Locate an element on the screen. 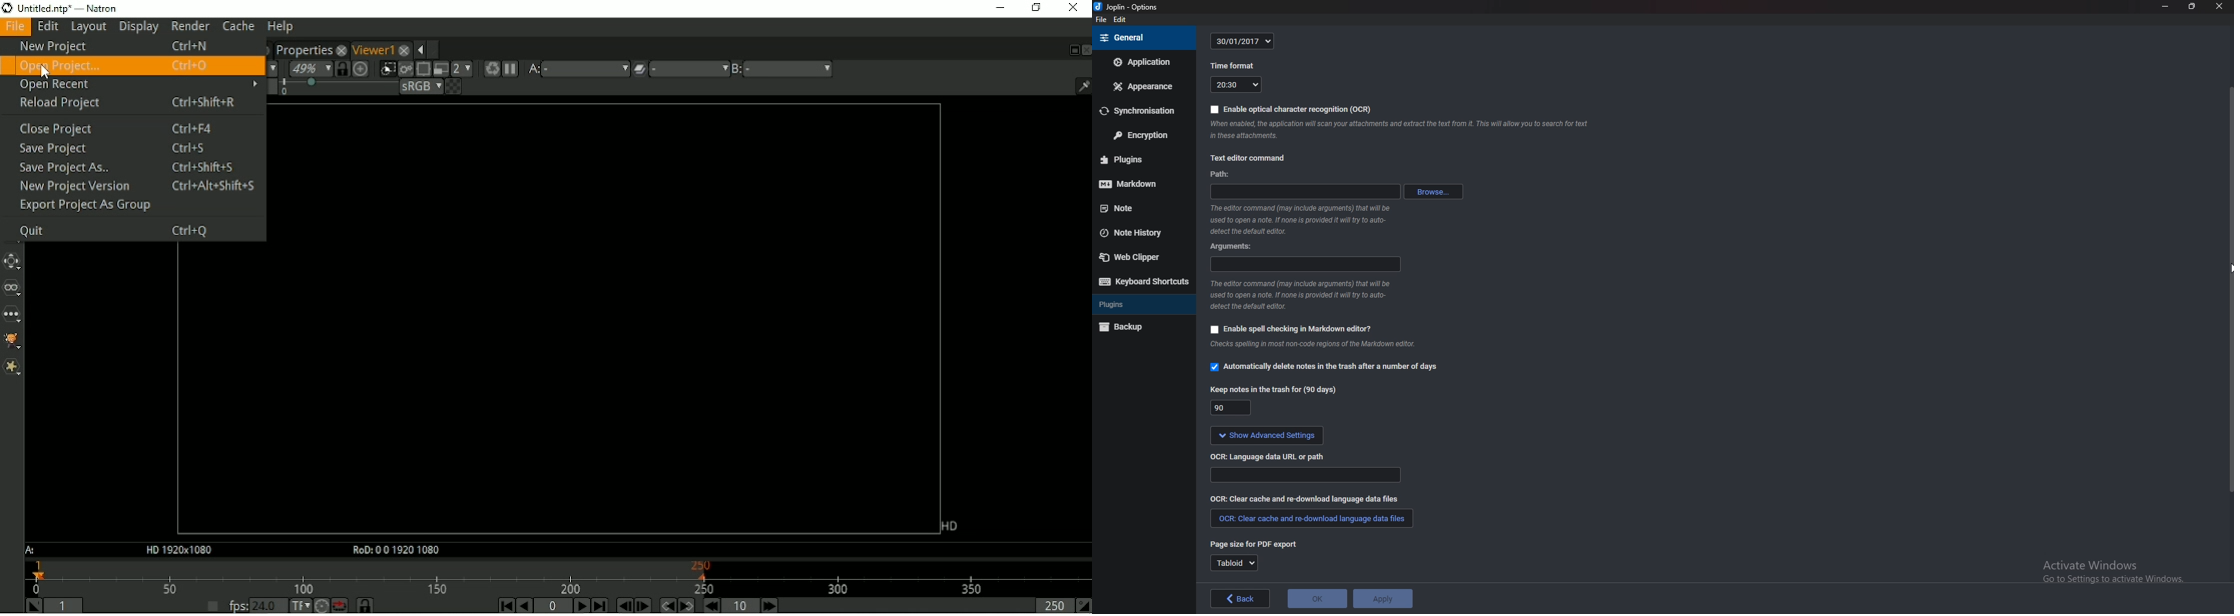  Web clipper is located at coordinates (1141, 256).